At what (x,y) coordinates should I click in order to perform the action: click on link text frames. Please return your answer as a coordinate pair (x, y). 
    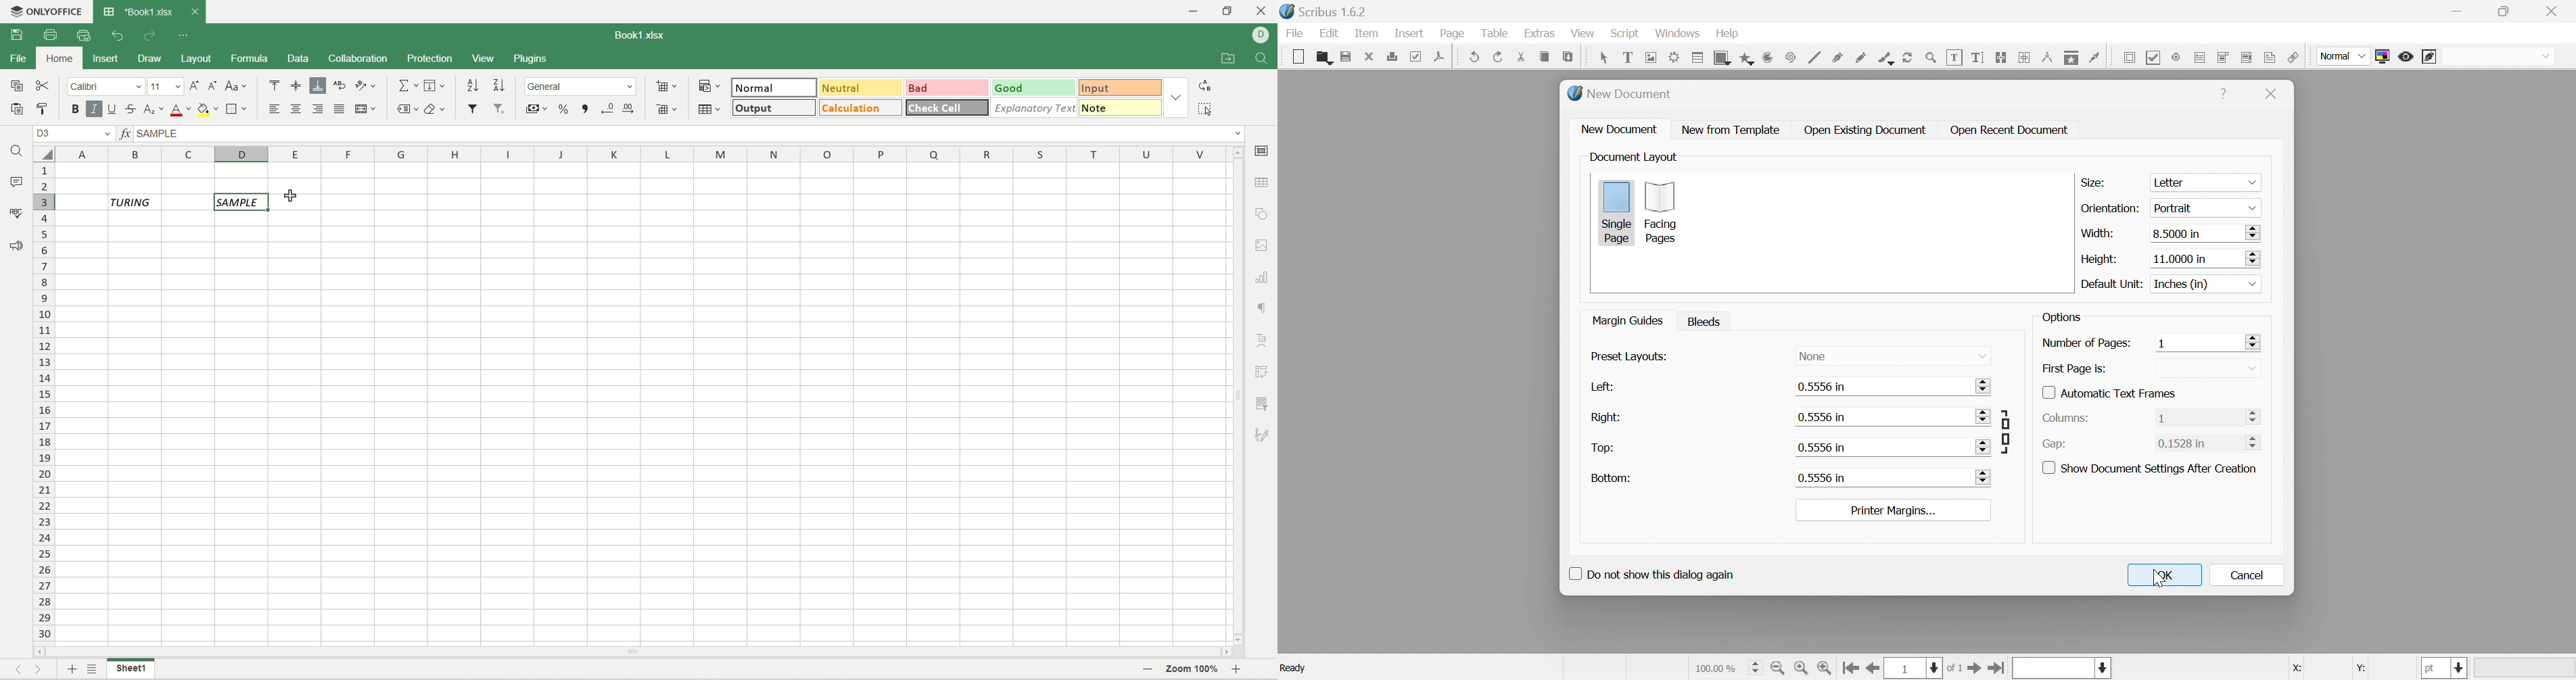
    Looking at the image, I should click on (2003, 57).